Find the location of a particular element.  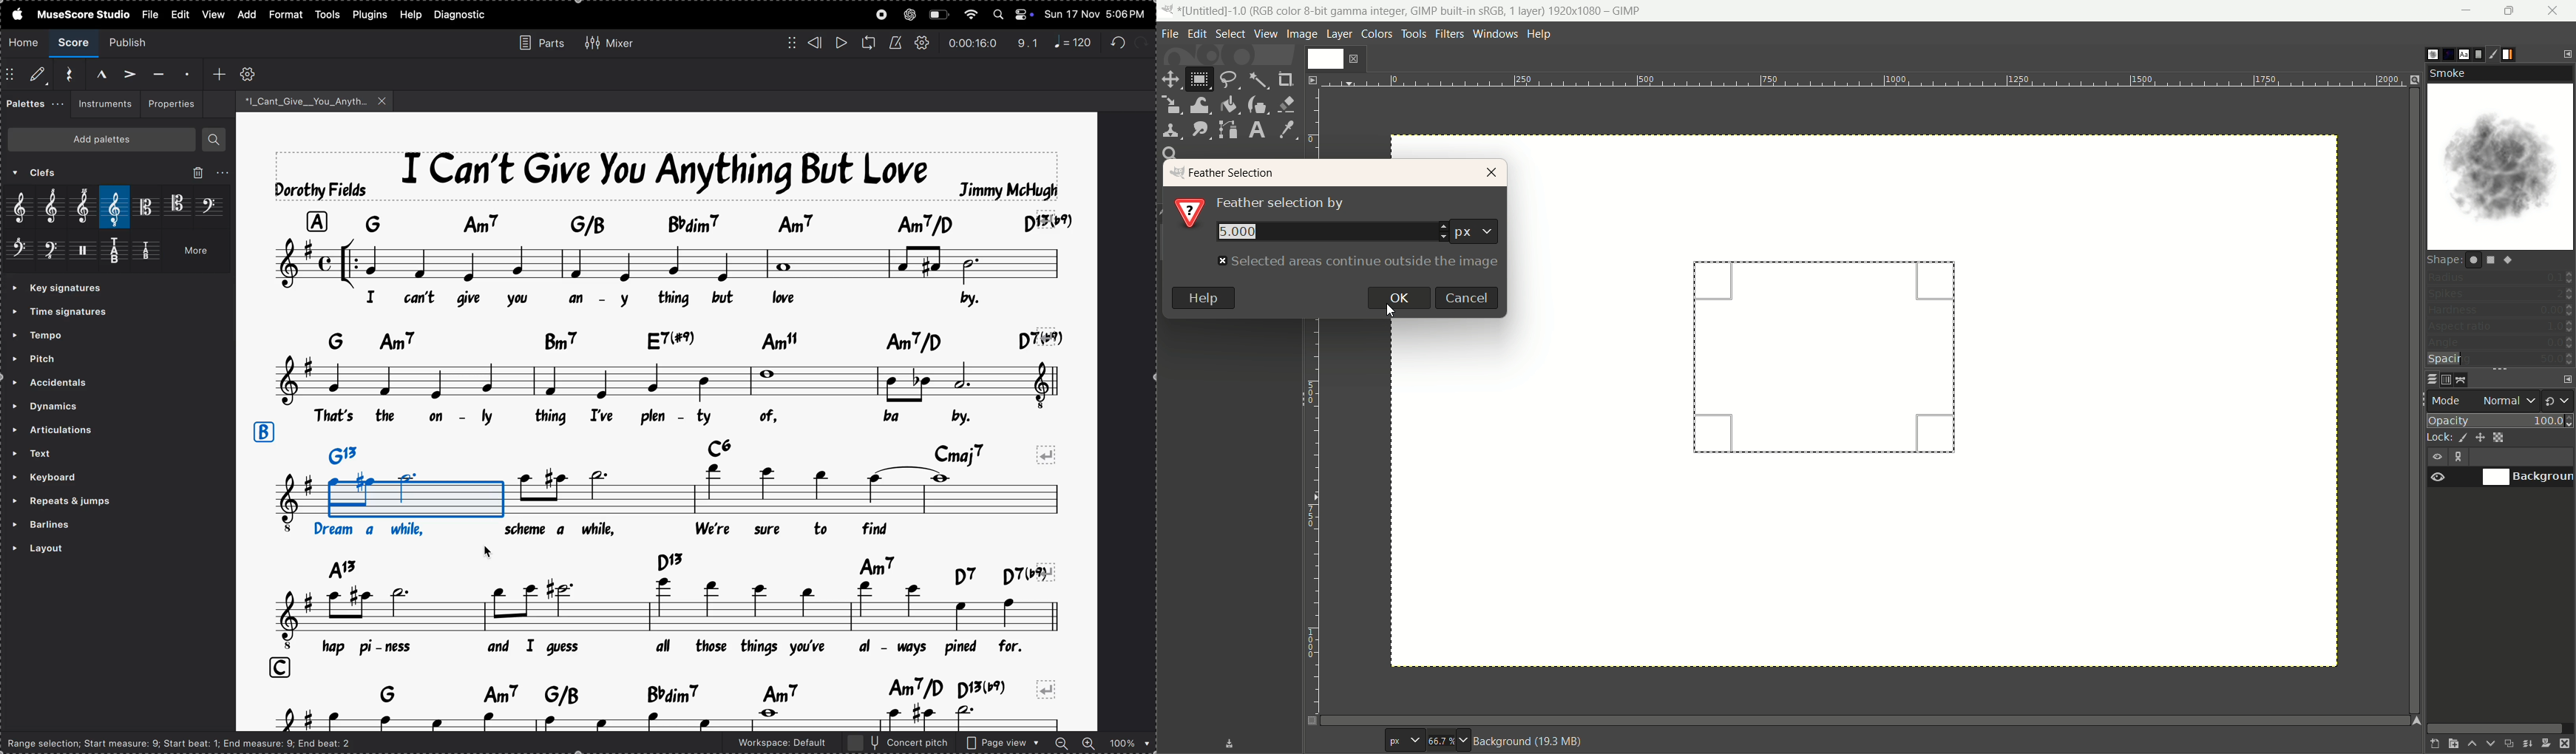

search is located at coordinates (214, 140).